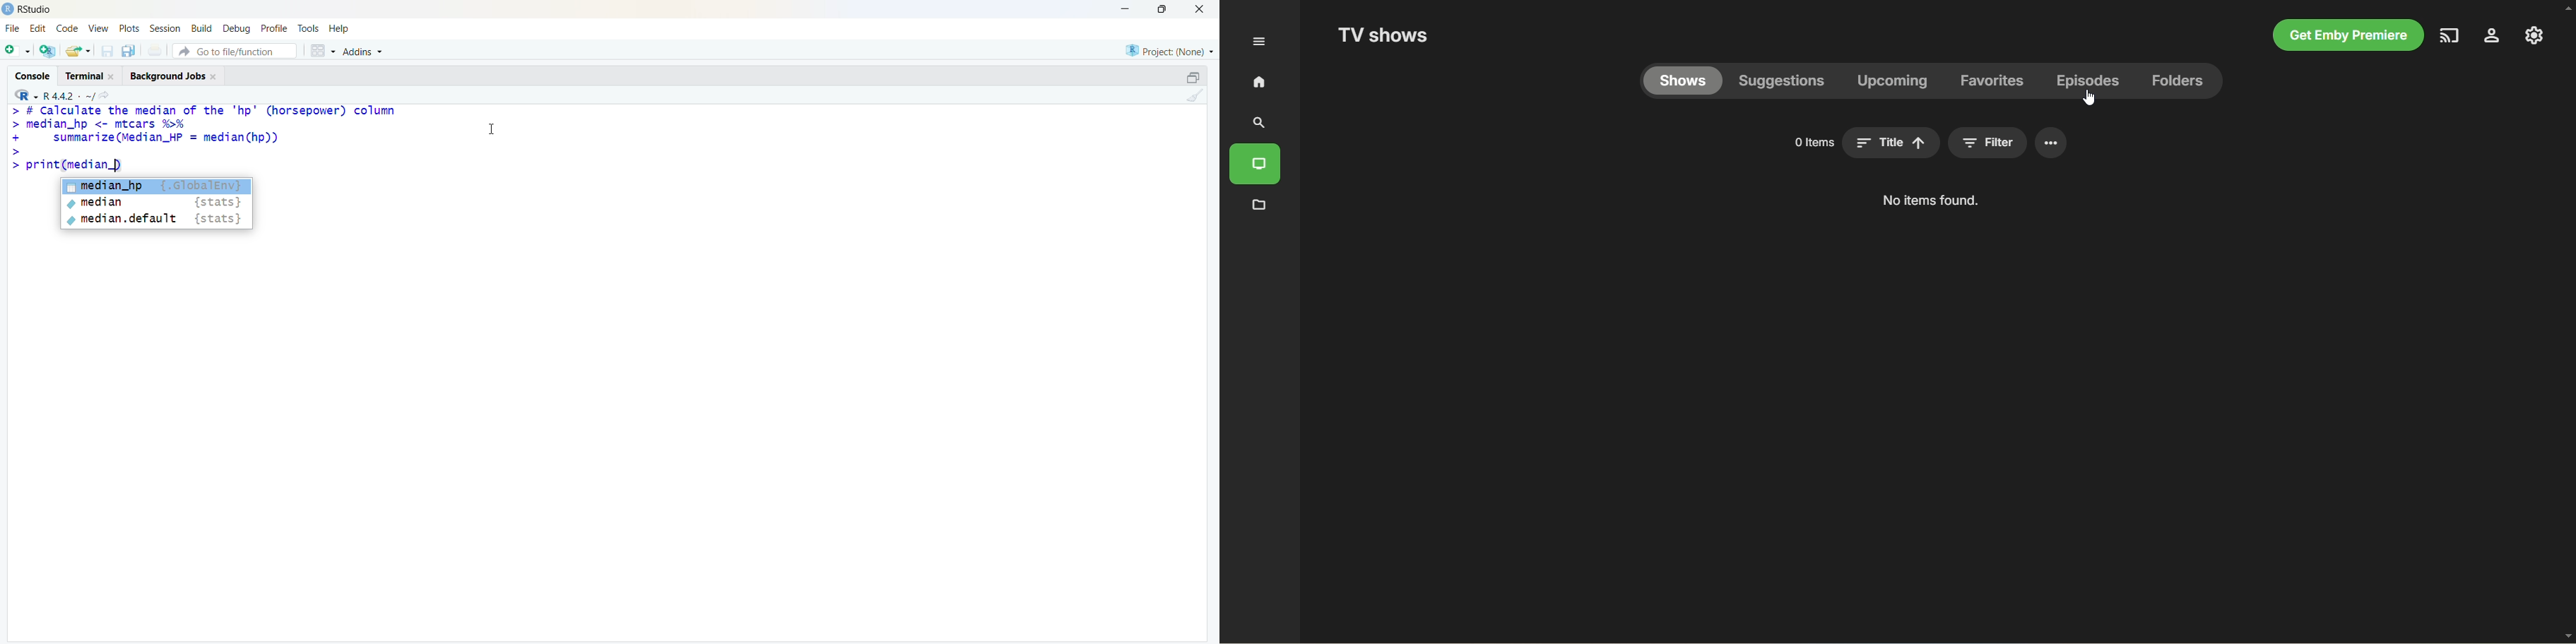 The image size is (2576, 644). What do you see at coordinates (1200, 8) in the screenshot?
I see `close` at bounding box center [1200, 8].